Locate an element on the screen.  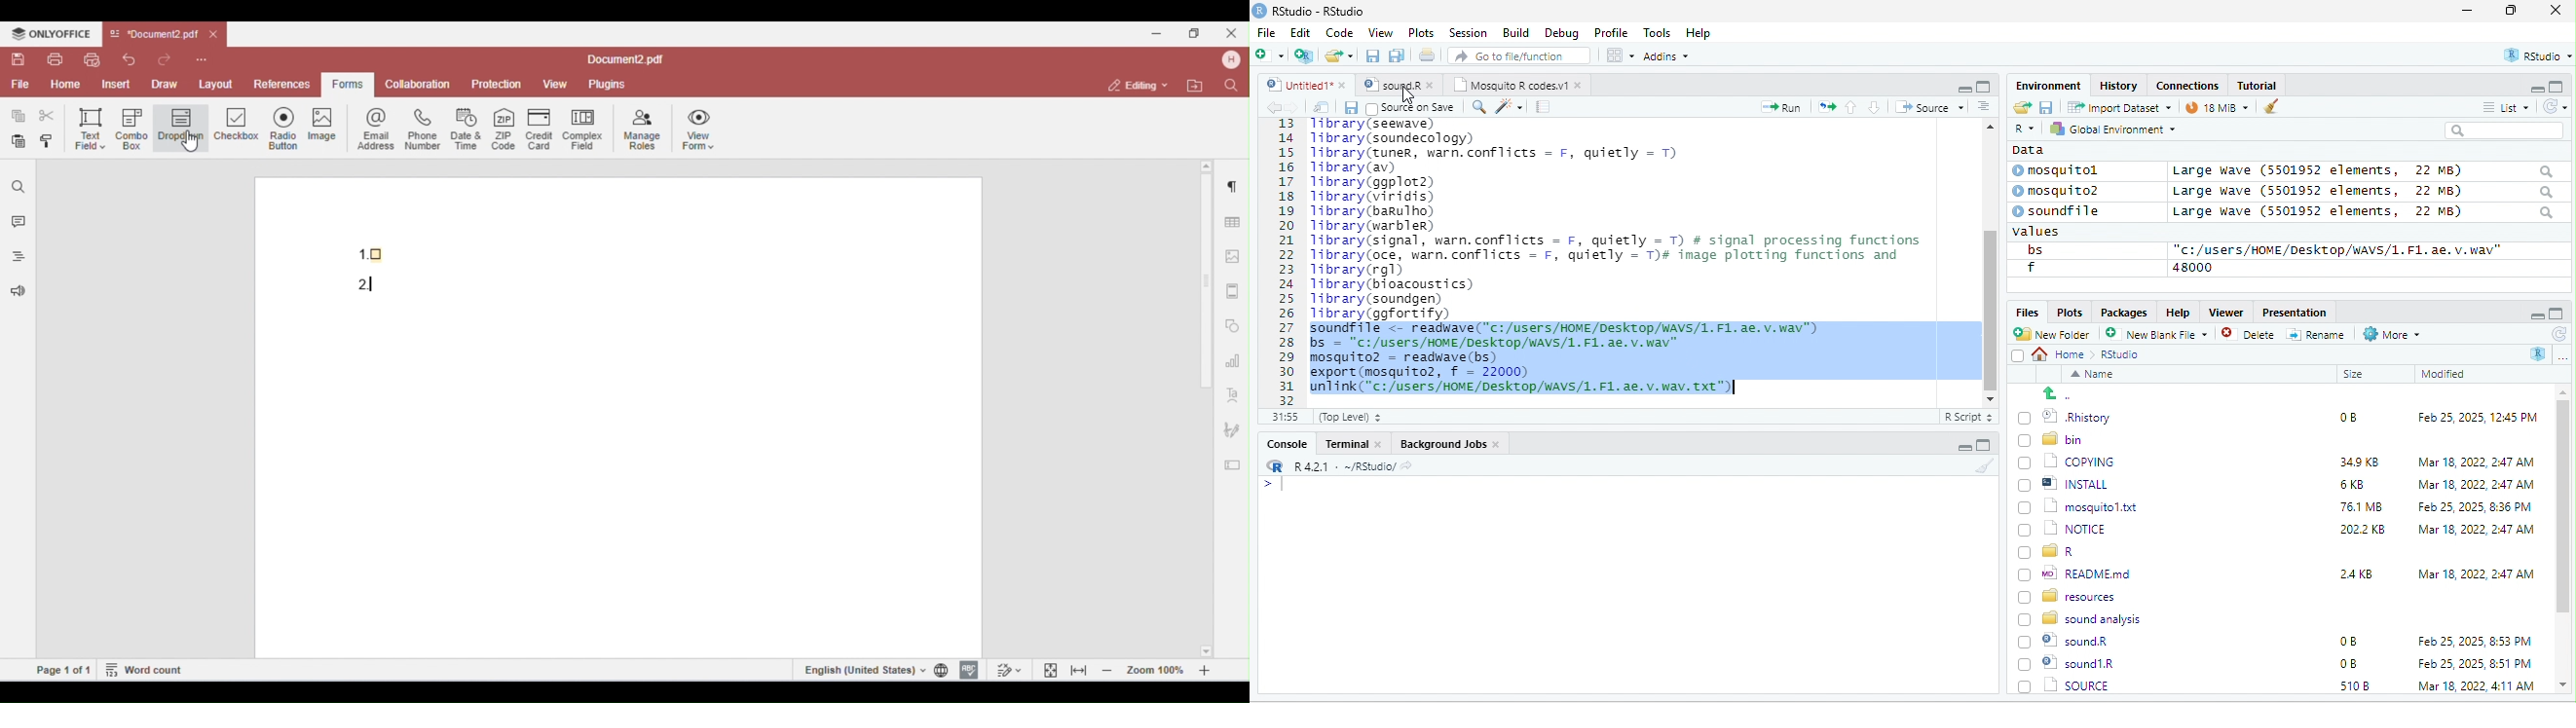
Large wave (5501952 elements, 22 MB) is located at coordinates (2362, 170).